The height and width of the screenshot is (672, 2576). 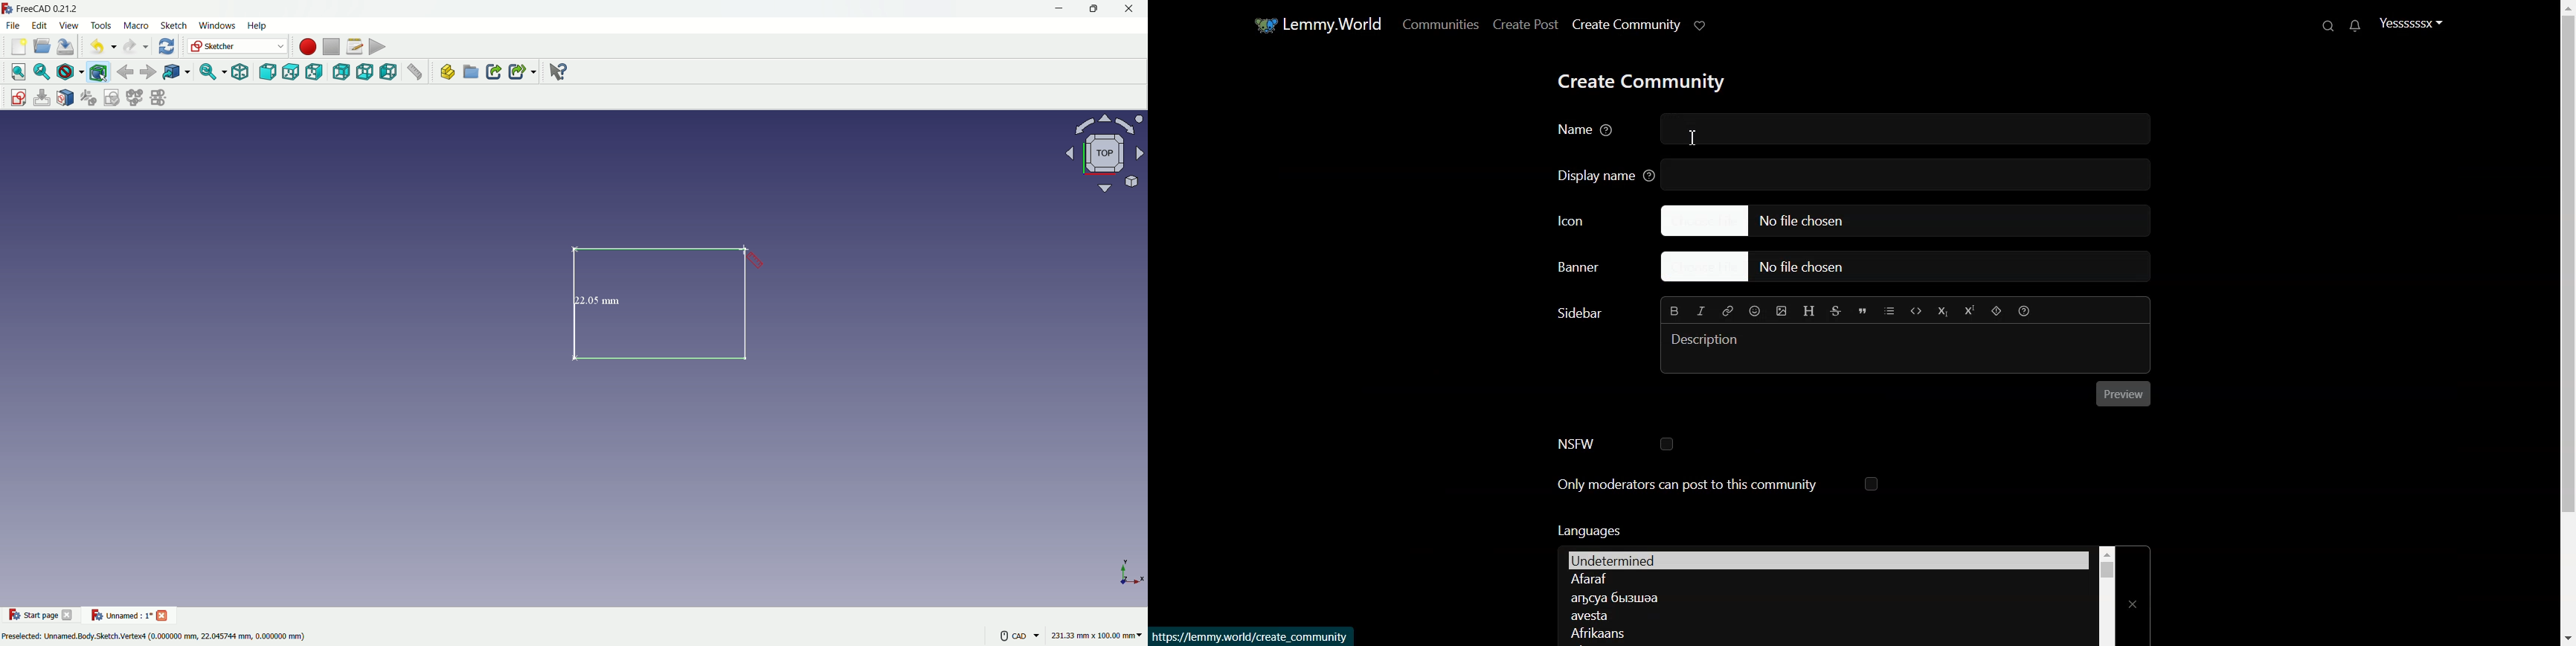 What do you see at coordinates (2330, 25) in the screenshot?
I see `Search` at bounding box center [2330, 25].